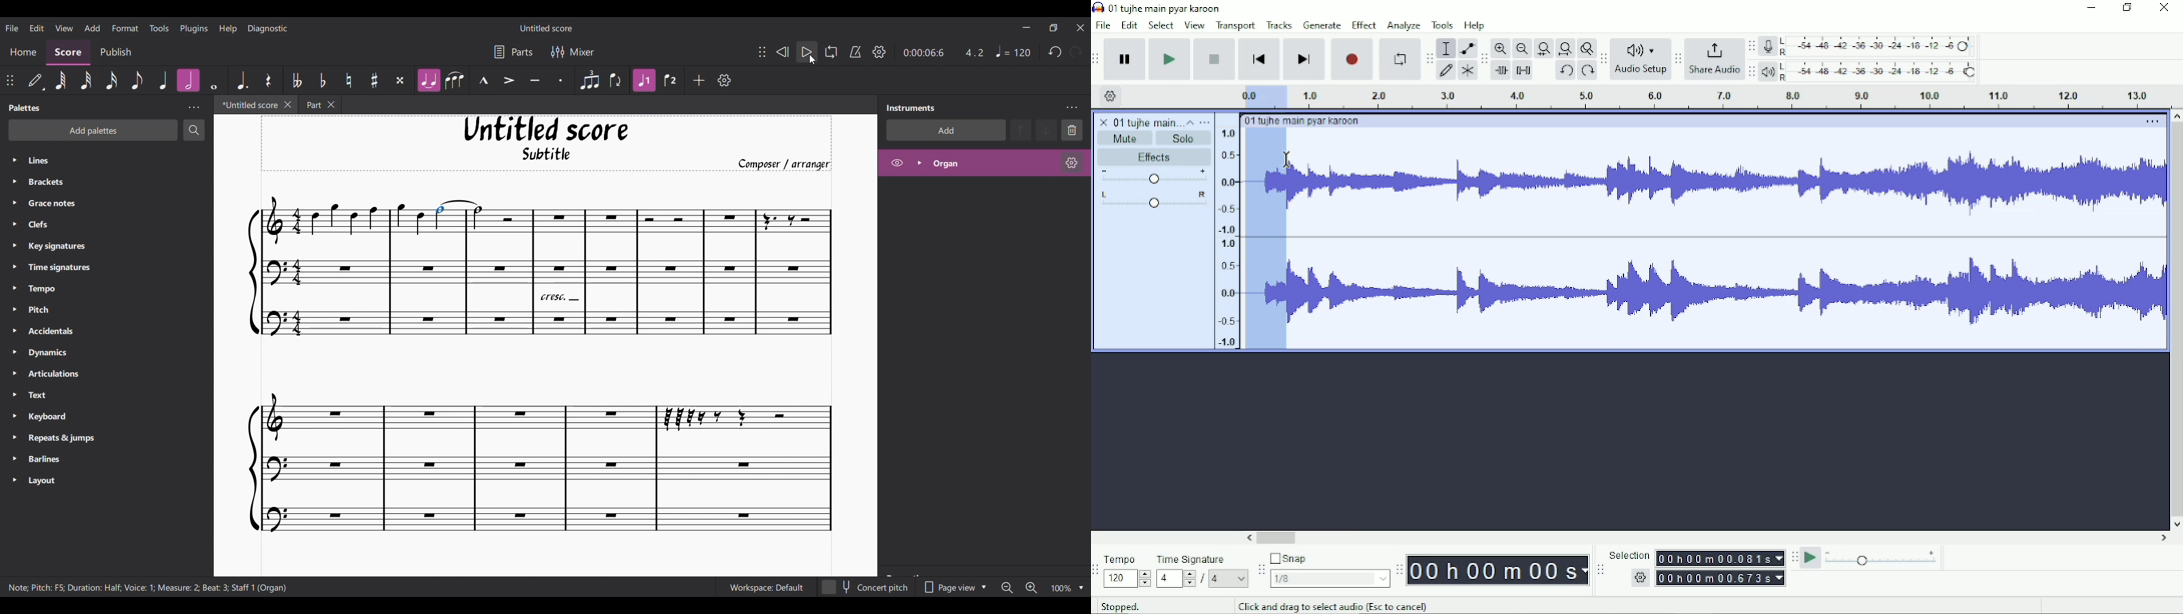  What do you see at coordinates (1007, 588) in the screenshot?
I see `Zoom out` at bounding box center [1007, 588].